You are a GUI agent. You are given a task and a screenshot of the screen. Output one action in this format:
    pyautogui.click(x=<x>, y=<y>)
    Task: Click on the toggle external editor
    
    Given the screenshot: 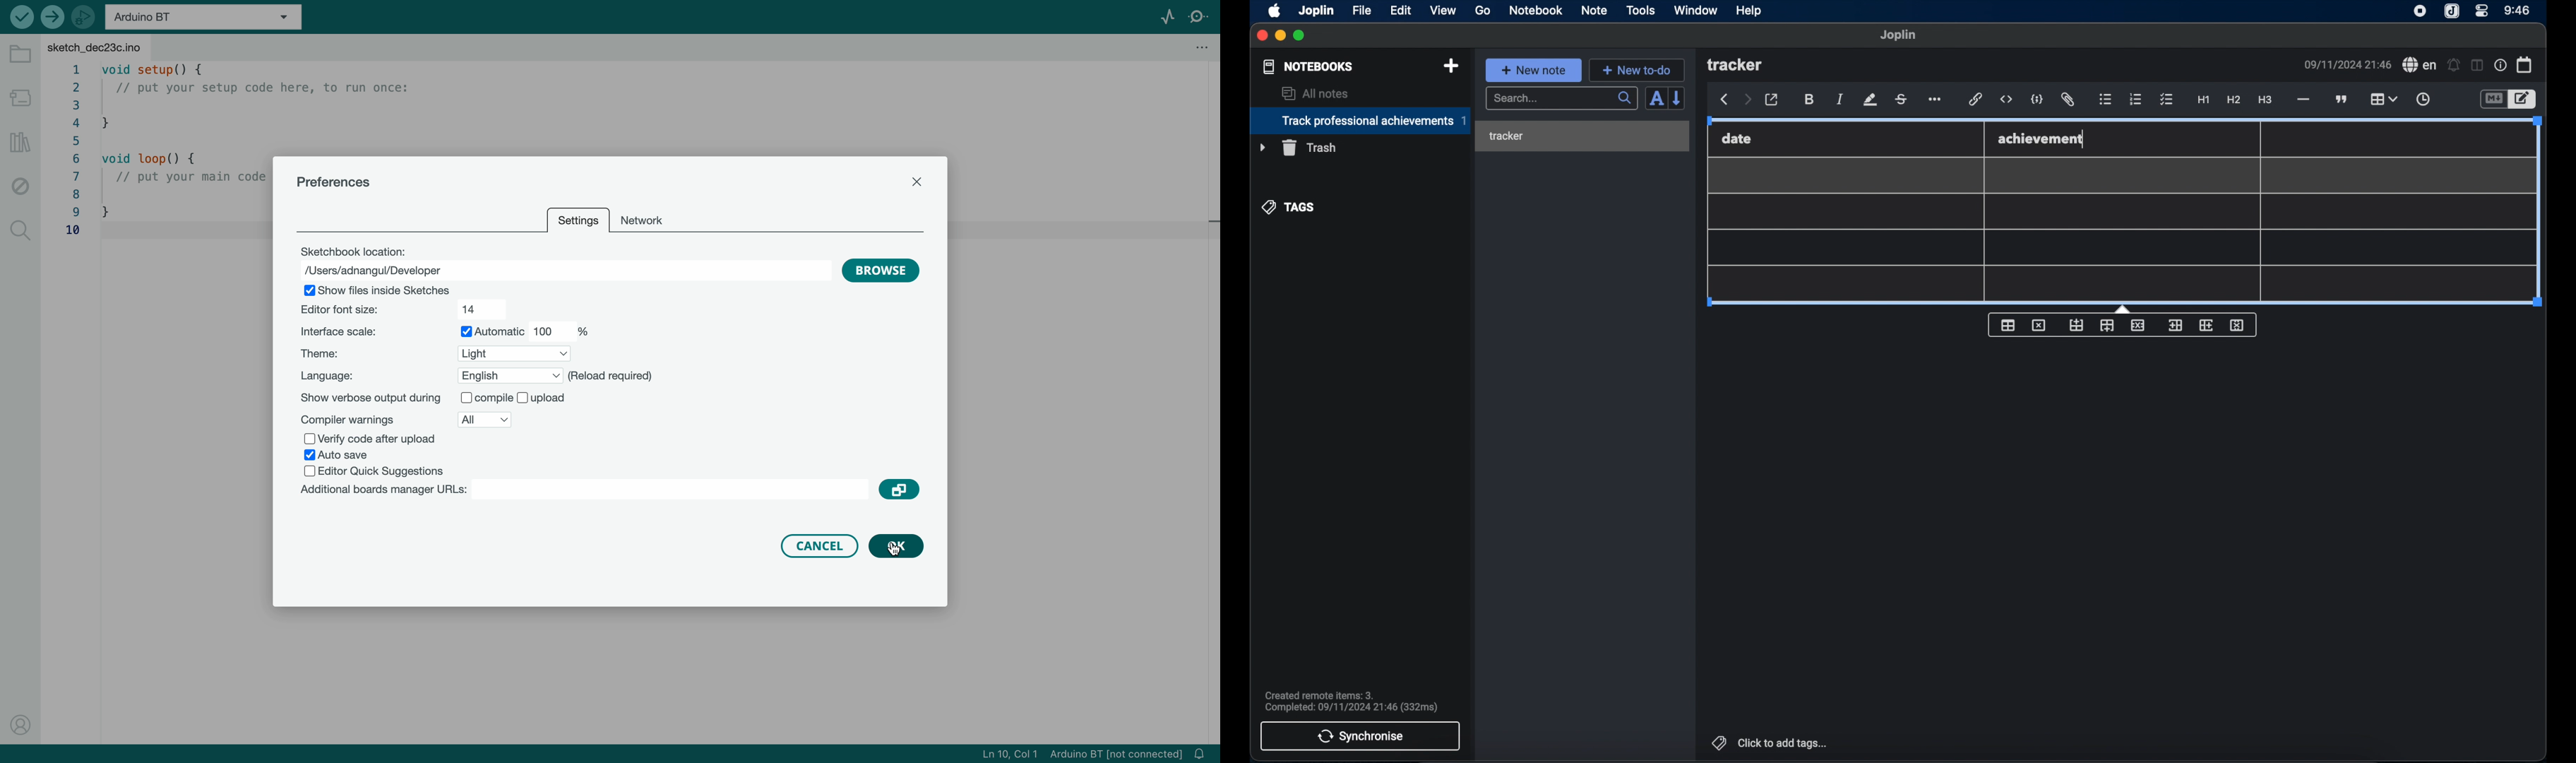 What is the action you would take?
    pyautogui.click(x=1772, y=100)
    